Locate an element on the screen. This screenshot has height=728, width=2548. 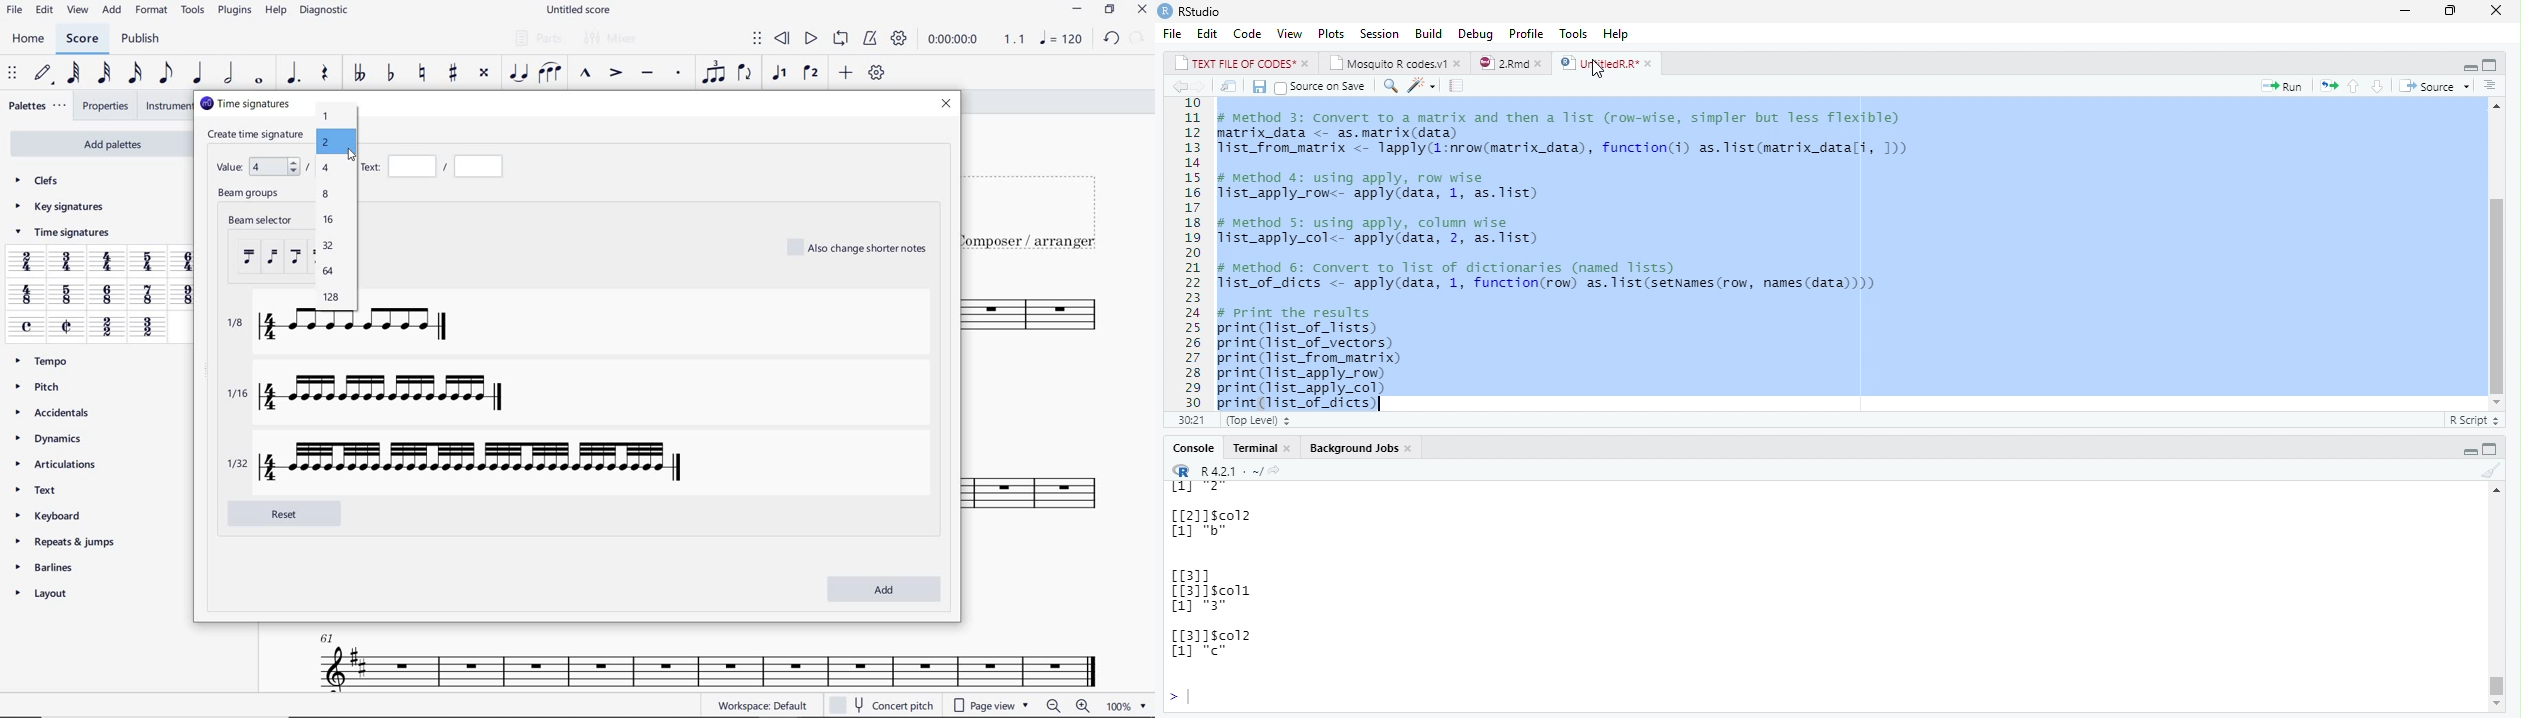
Tist_of_dicts <- apply(data, 1, function(row) as.list(setNames(row, names(data)))) is located at coordinates (1576, 285).